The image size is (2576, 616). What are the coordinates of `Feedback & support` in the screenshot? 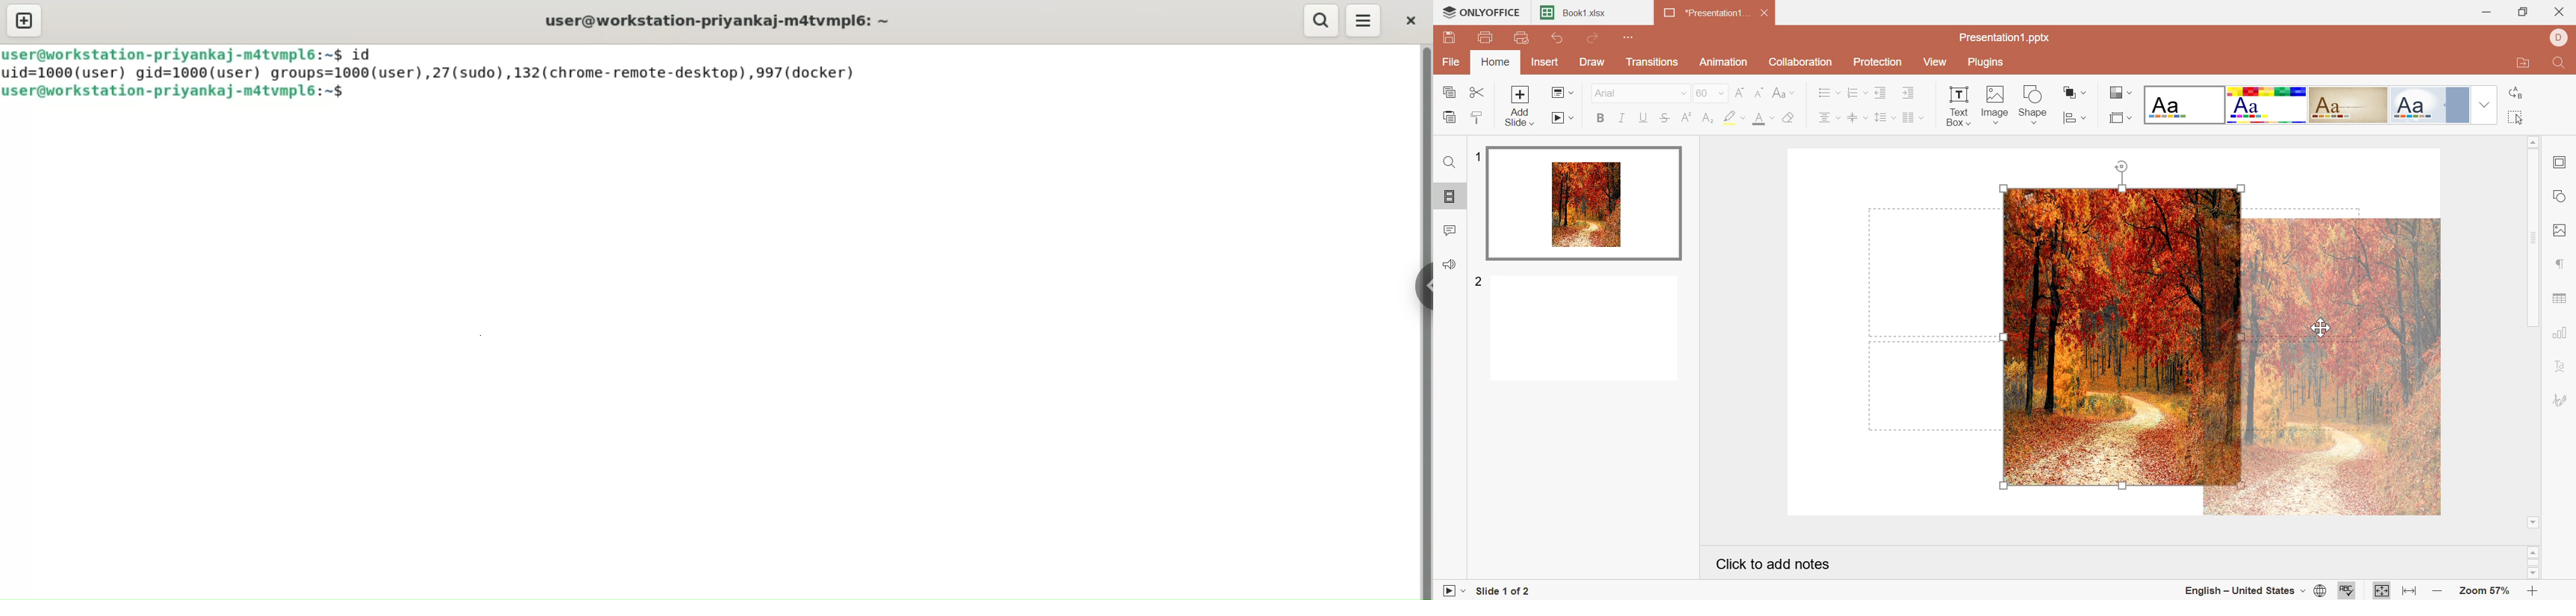 It's located at (1449, 264).